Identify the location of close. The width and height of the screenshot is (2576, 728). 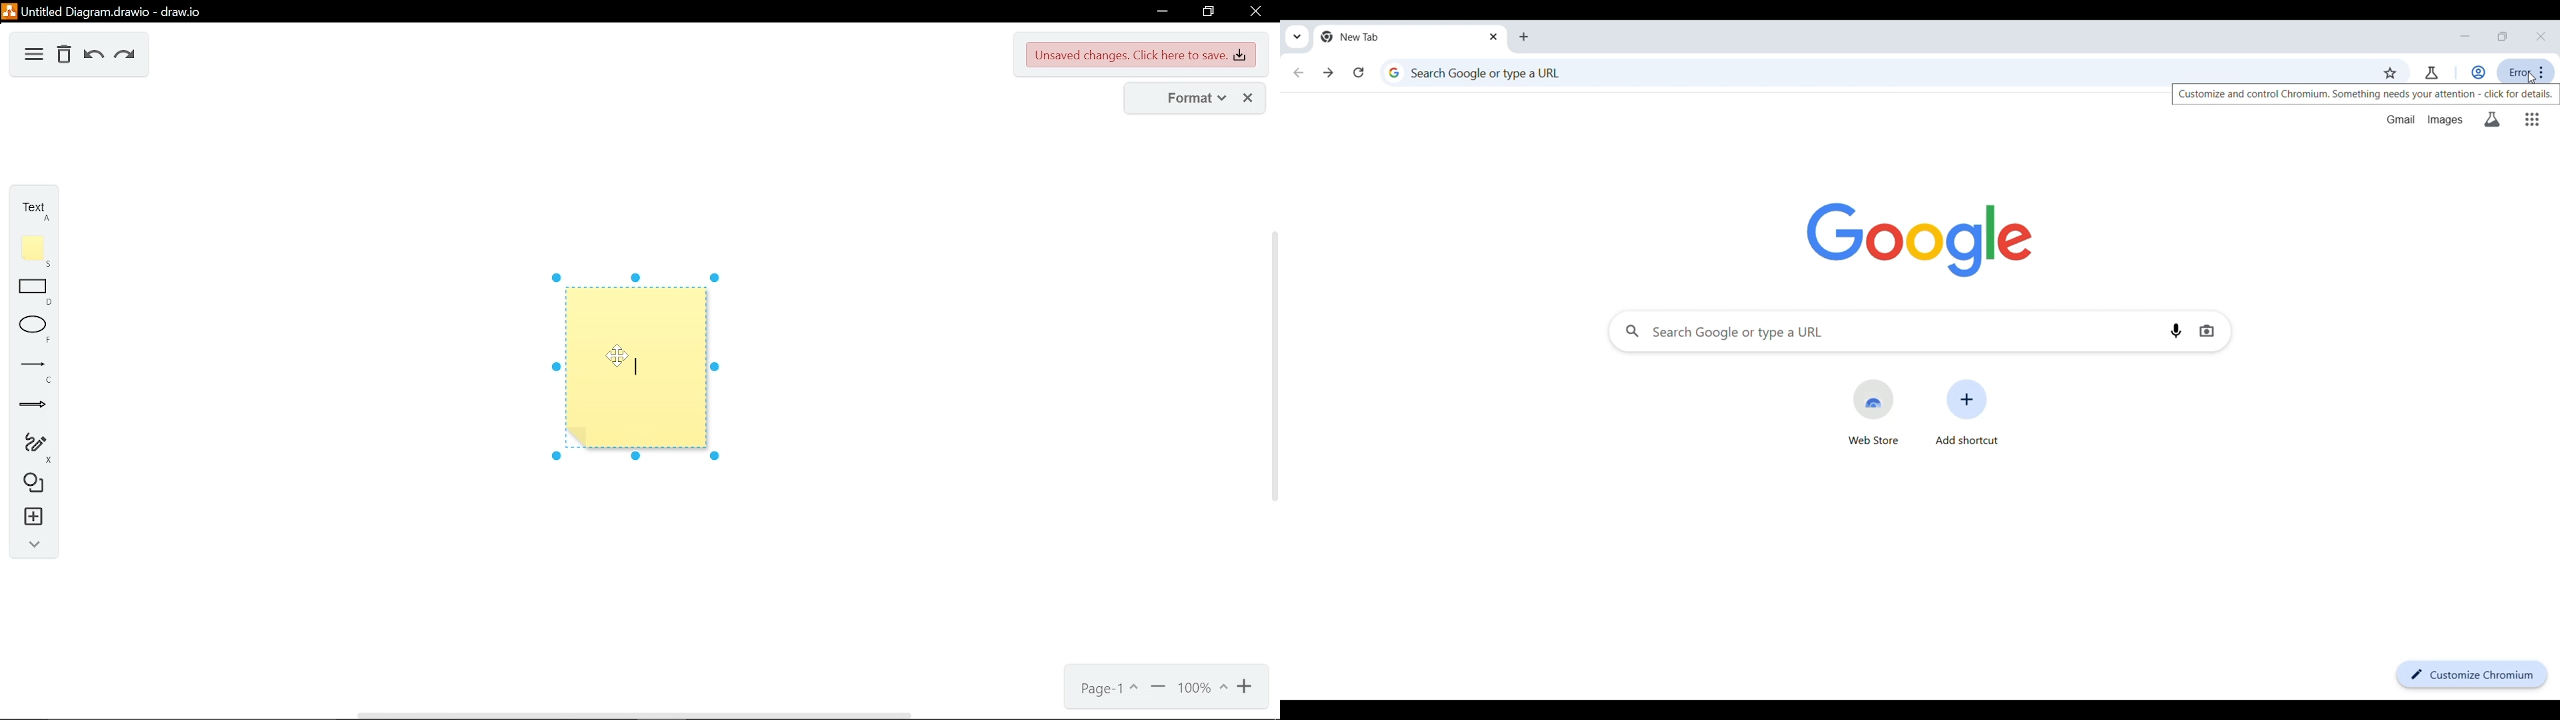
(1249, 98).